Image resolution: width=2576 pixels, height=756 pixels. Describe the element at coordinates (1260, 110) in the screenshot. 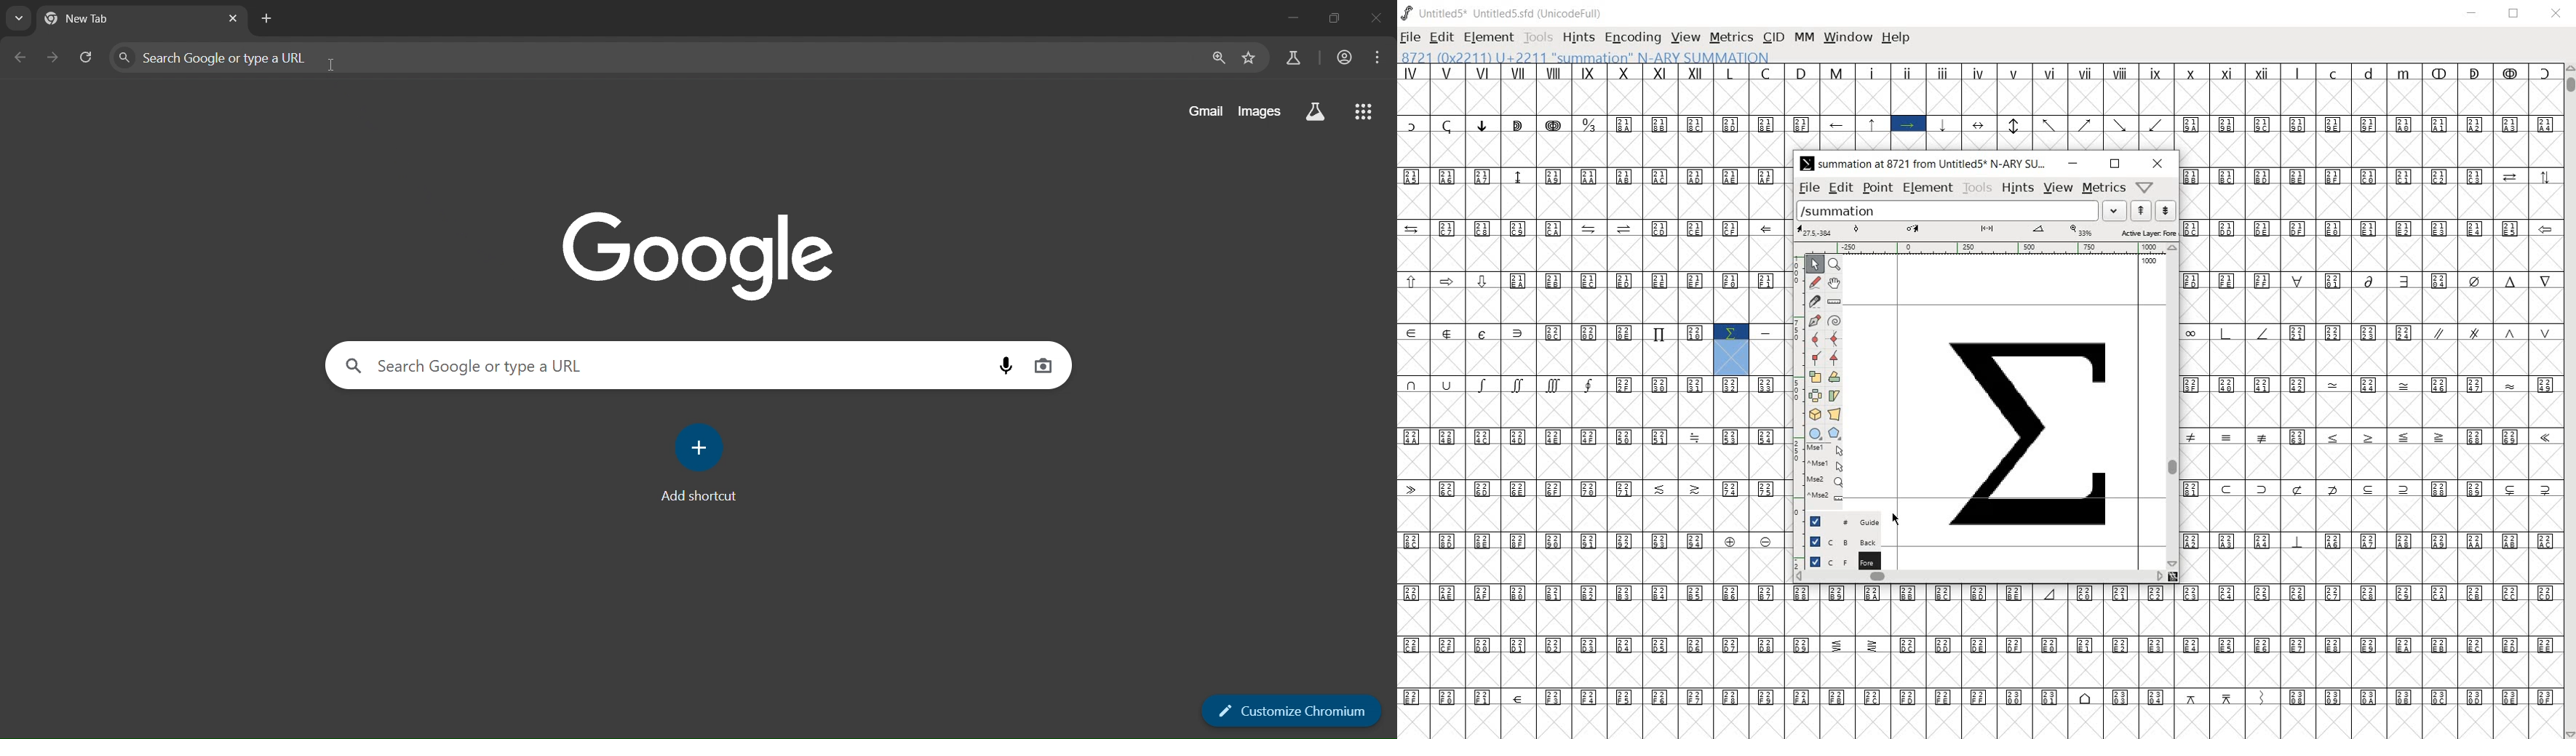

I see `images` at that location.